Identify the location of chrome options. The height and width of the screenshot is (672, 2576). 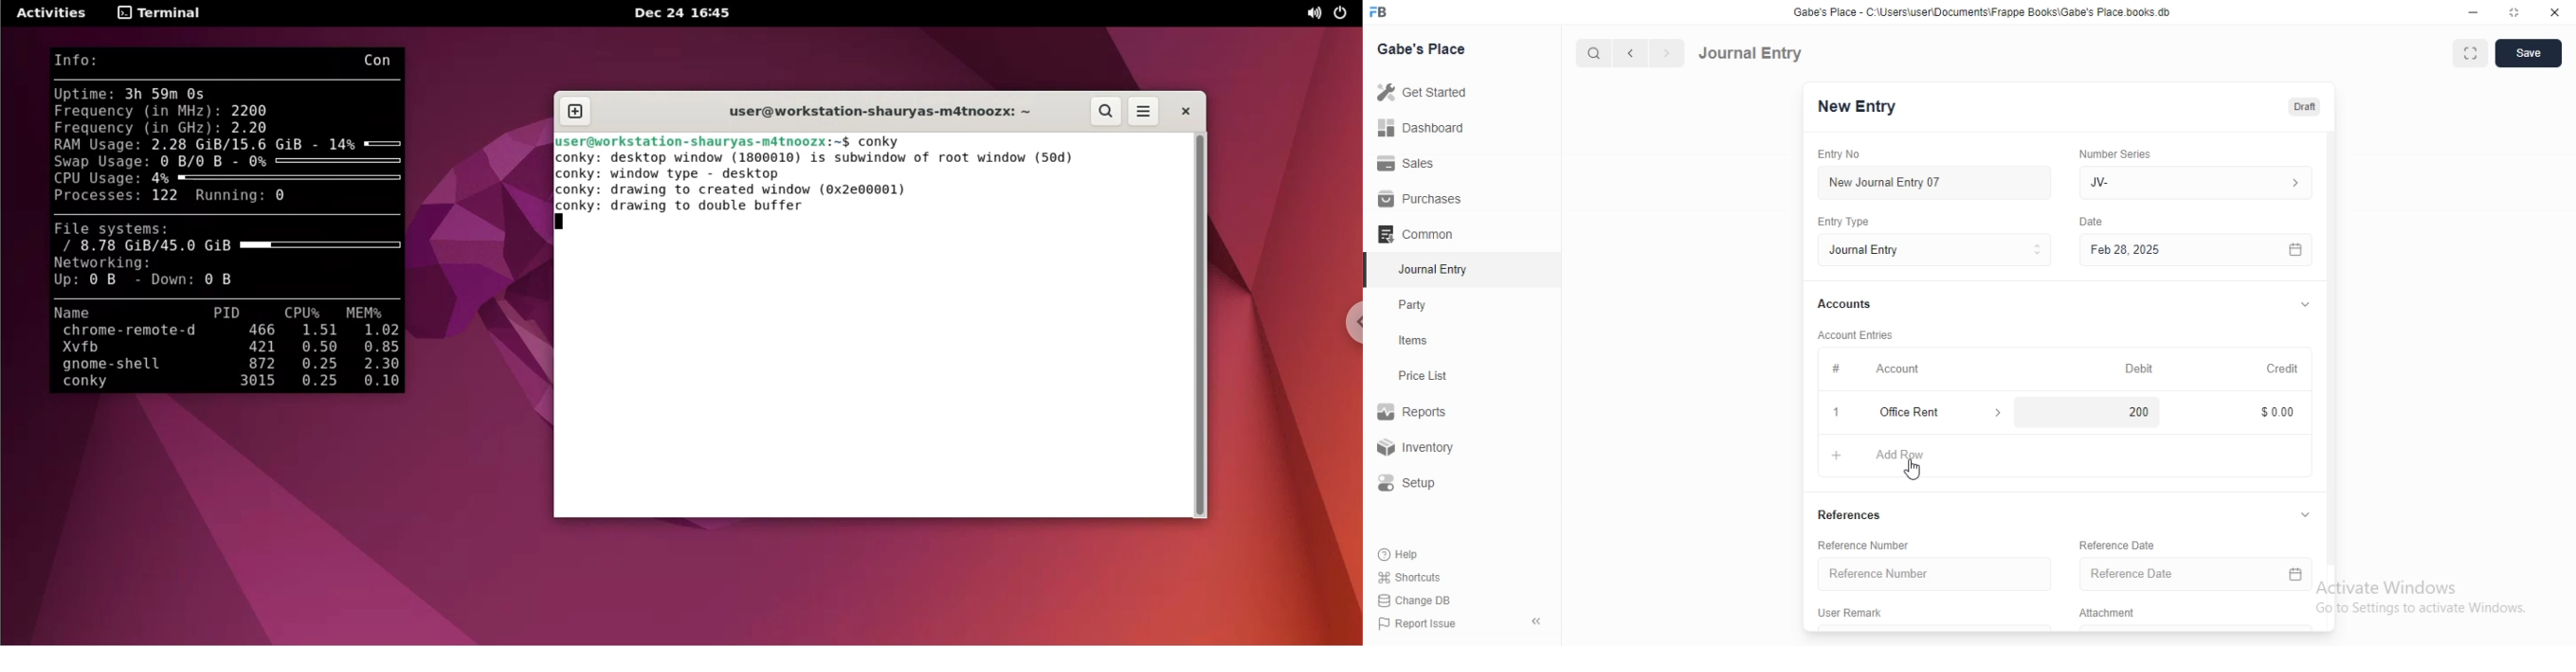
(1352, 325).